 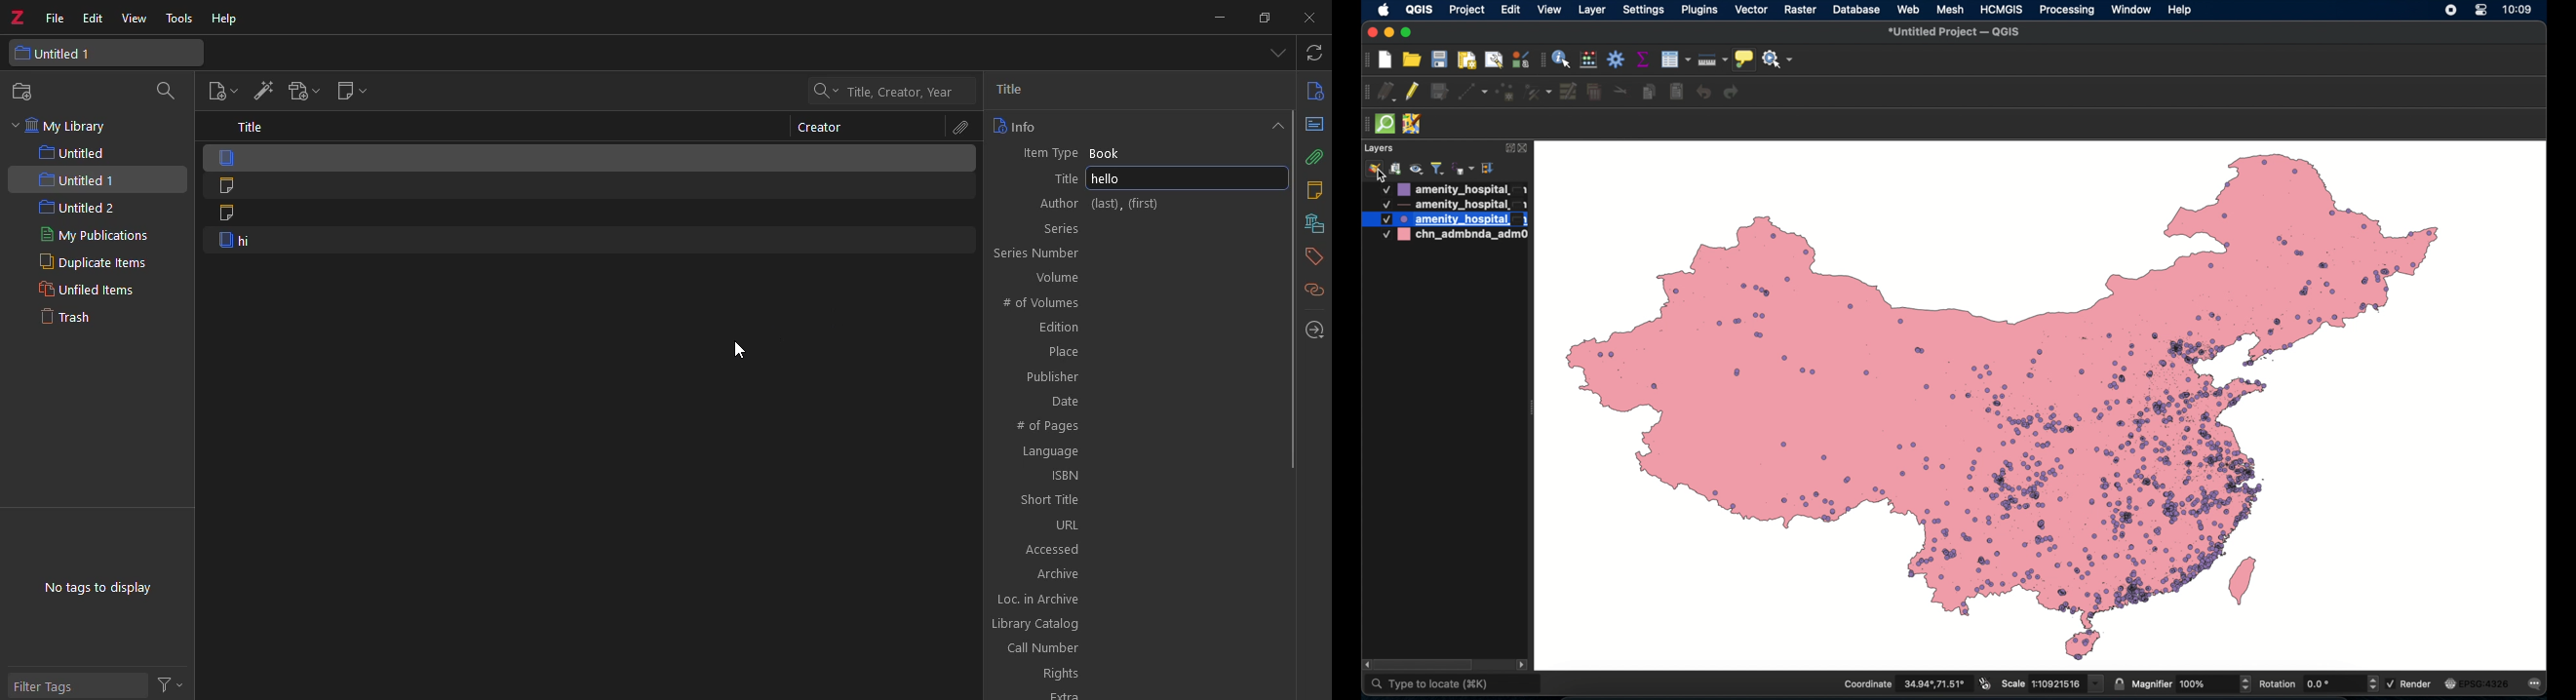 I want to click on identify feature, so click(x=1562, y=59).